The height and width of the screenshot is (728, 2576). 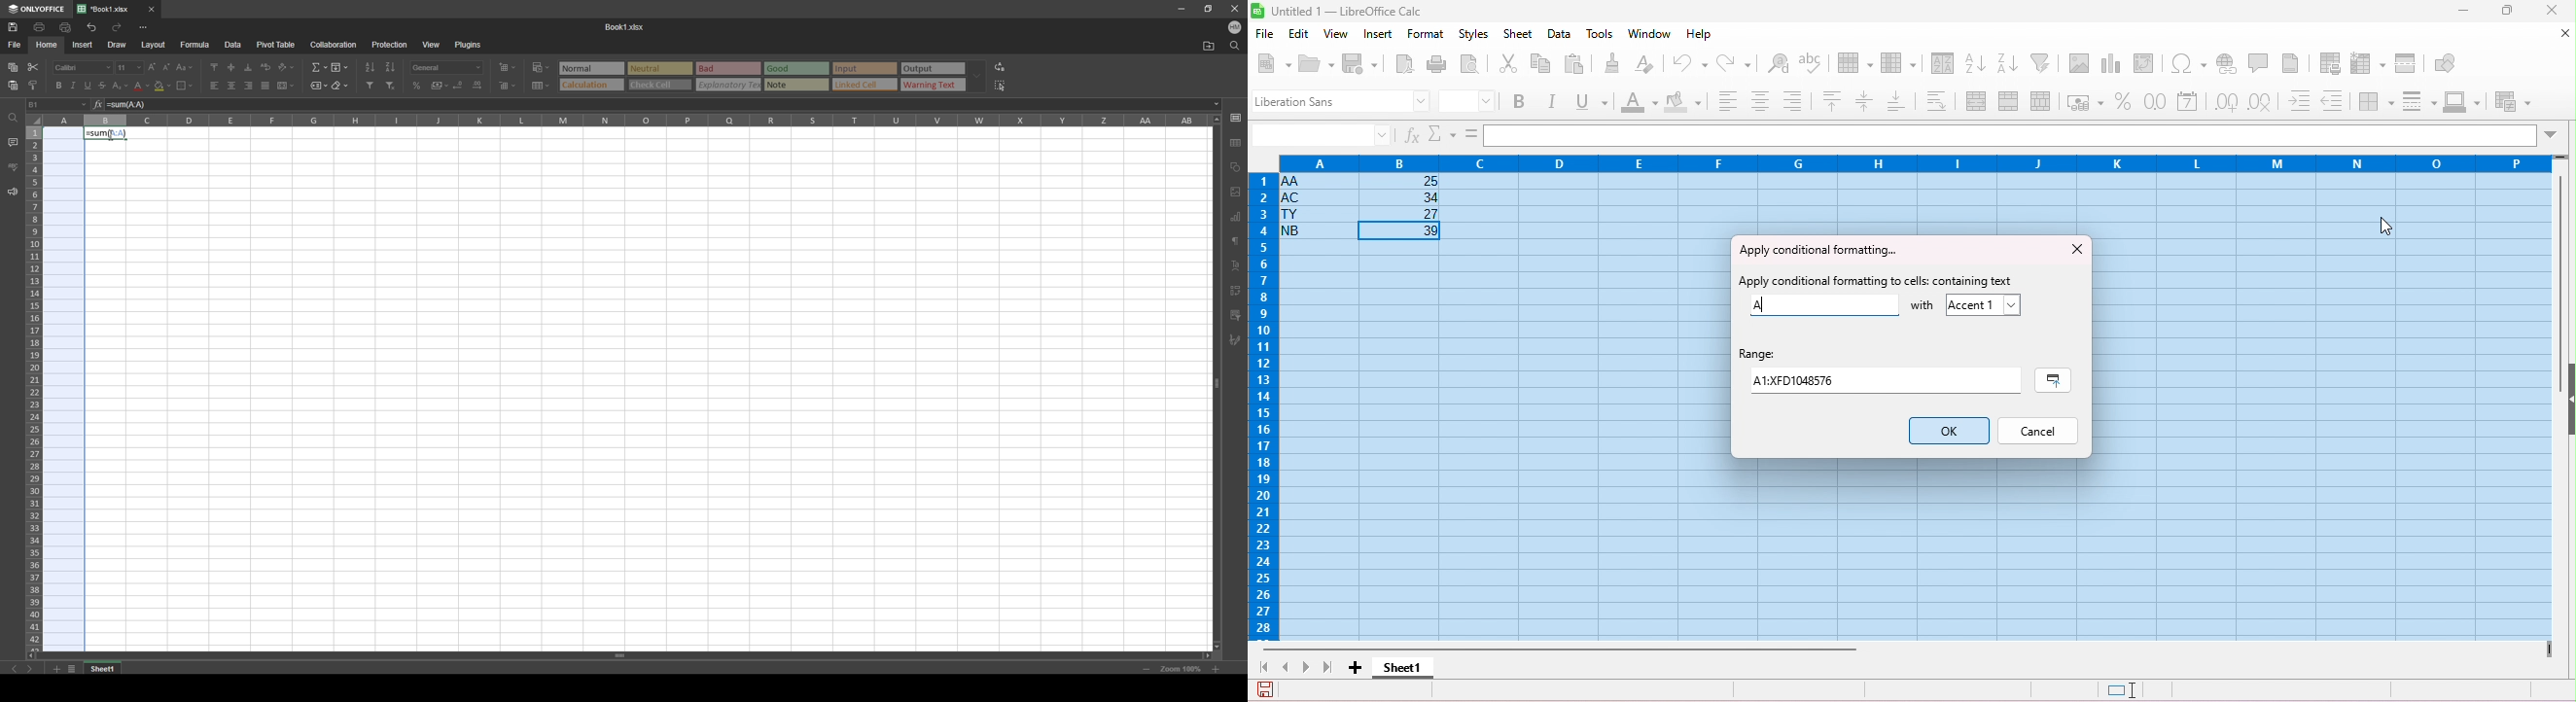 I want to click on scroll bar, so click(x=625, y=656).